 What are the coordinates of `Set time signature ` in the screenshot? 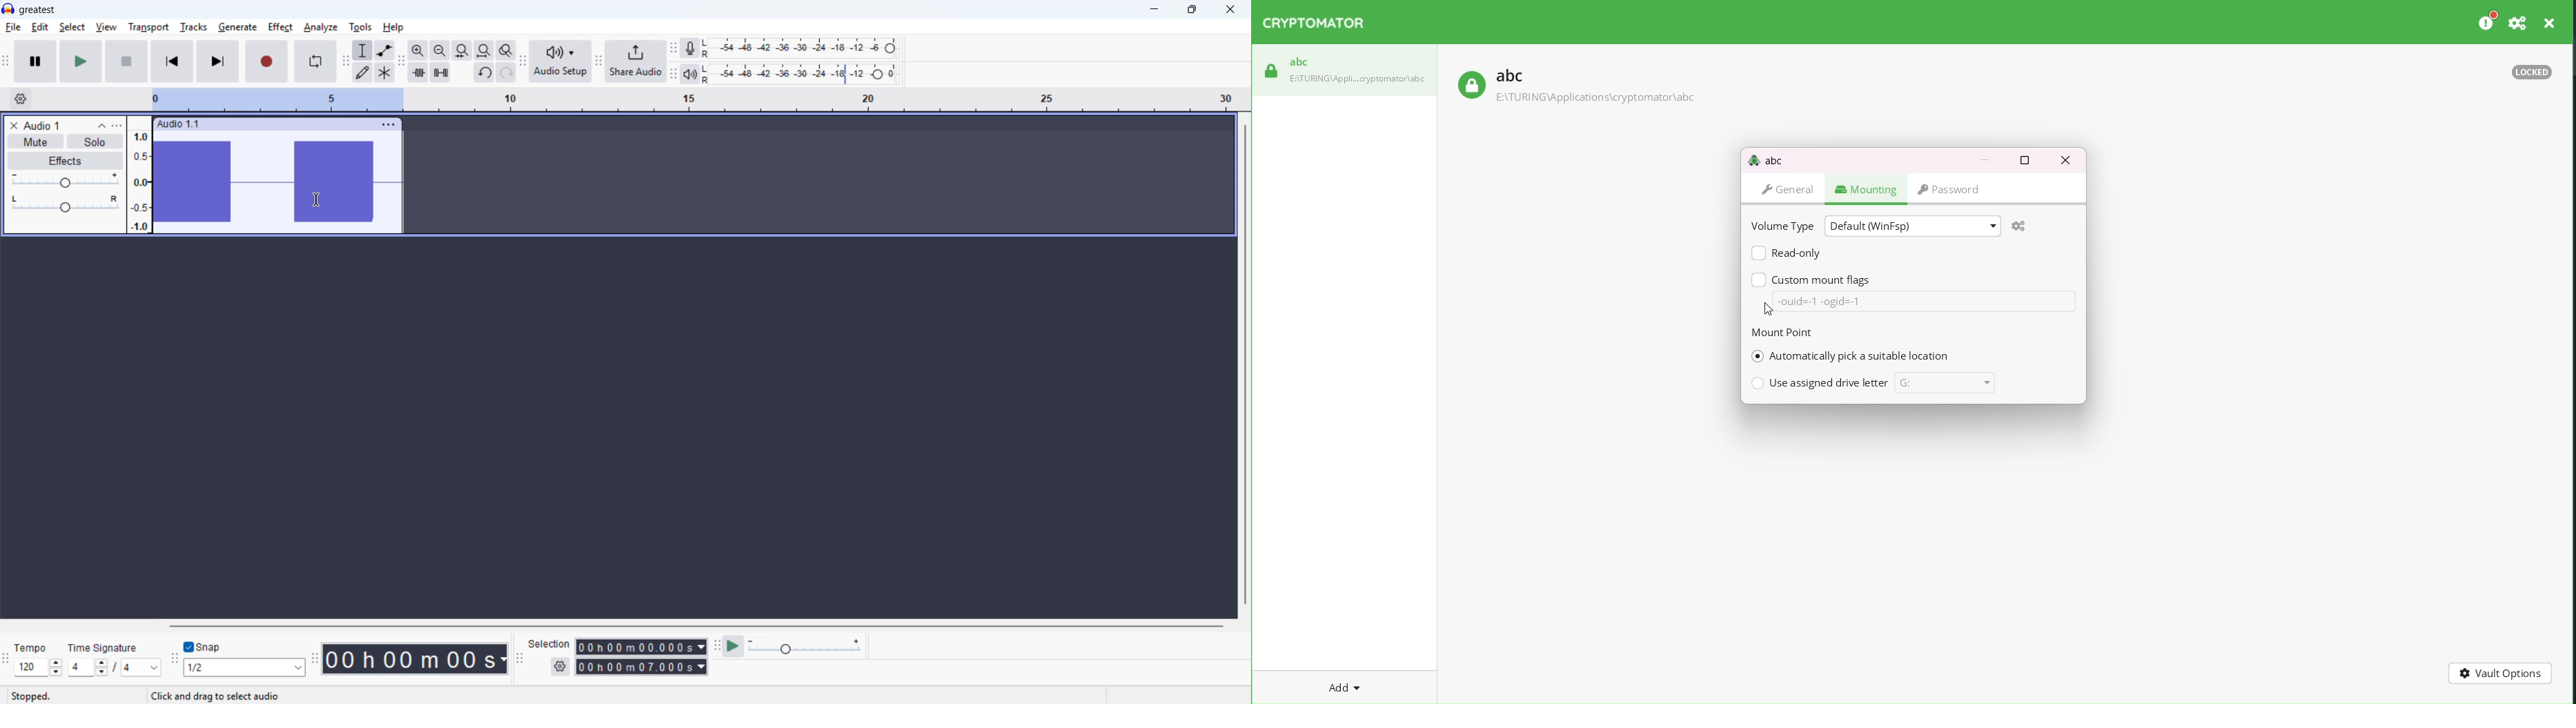 It's located at (115, 668).